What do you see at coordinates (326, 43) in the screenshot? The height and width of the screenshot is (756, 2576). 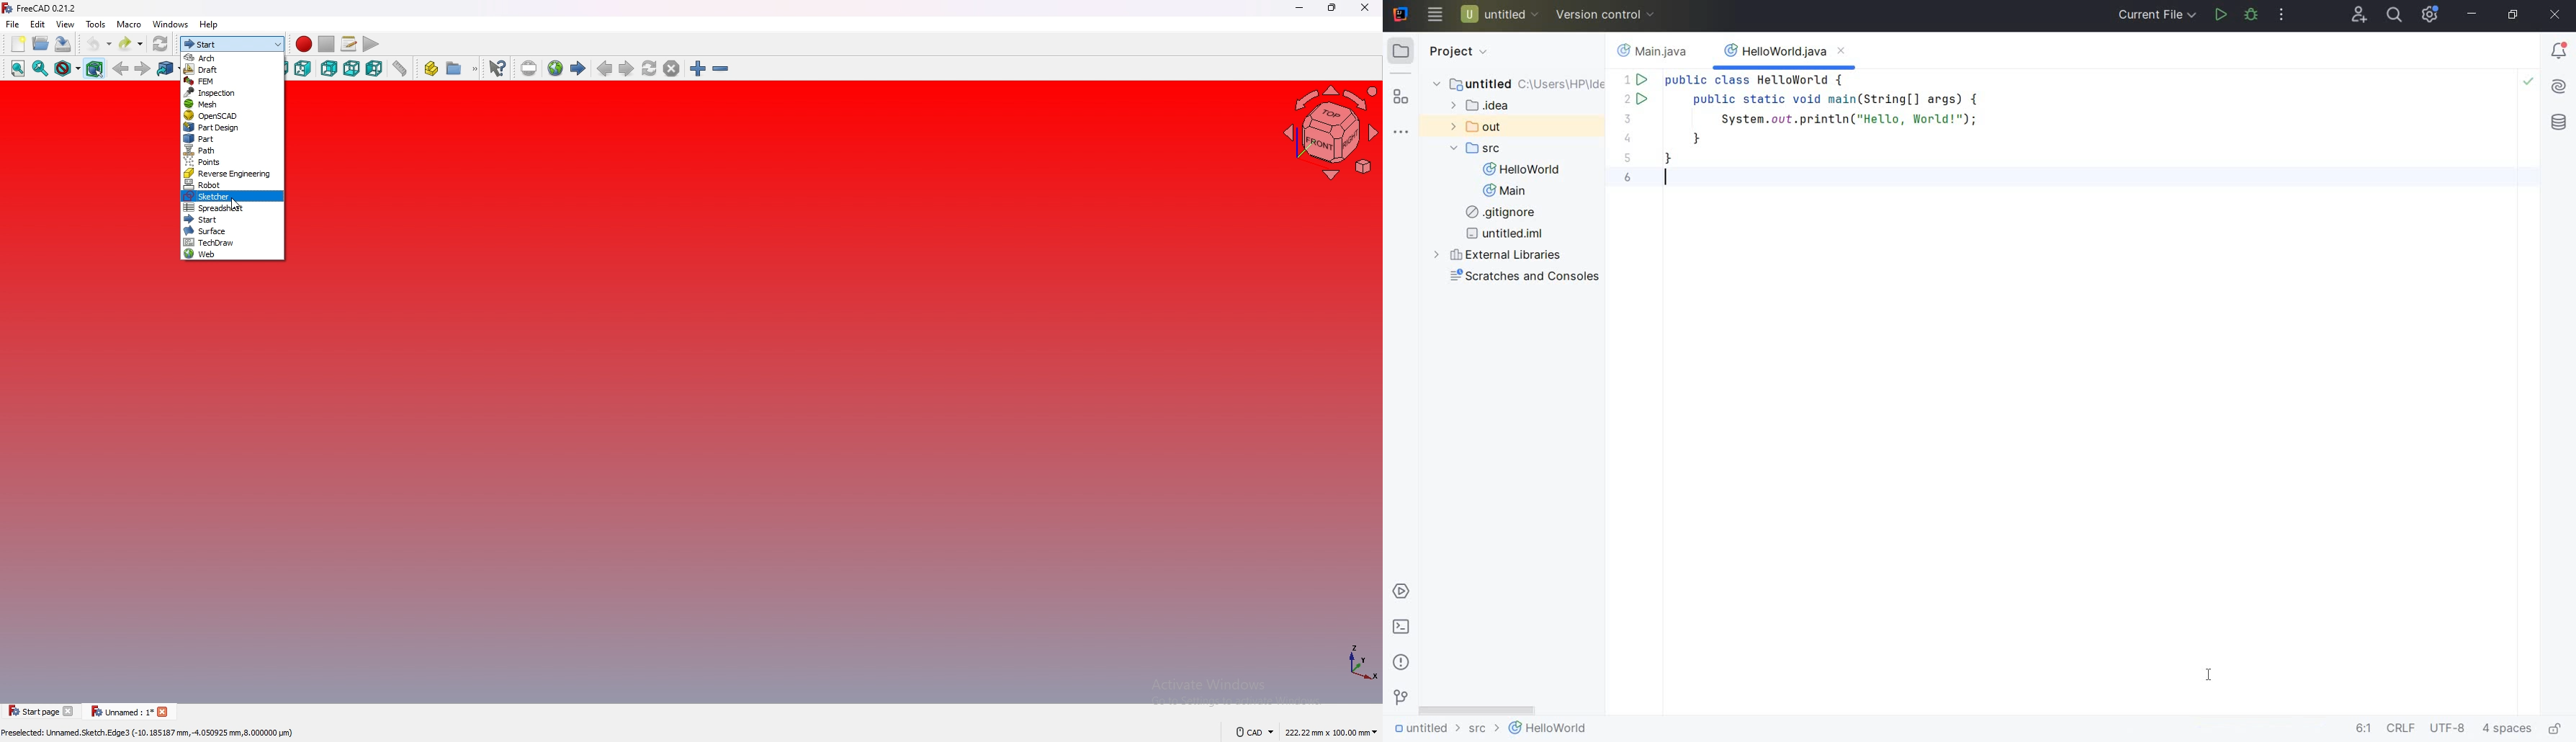 I see `stop macro` at bounding box center [326, 43].